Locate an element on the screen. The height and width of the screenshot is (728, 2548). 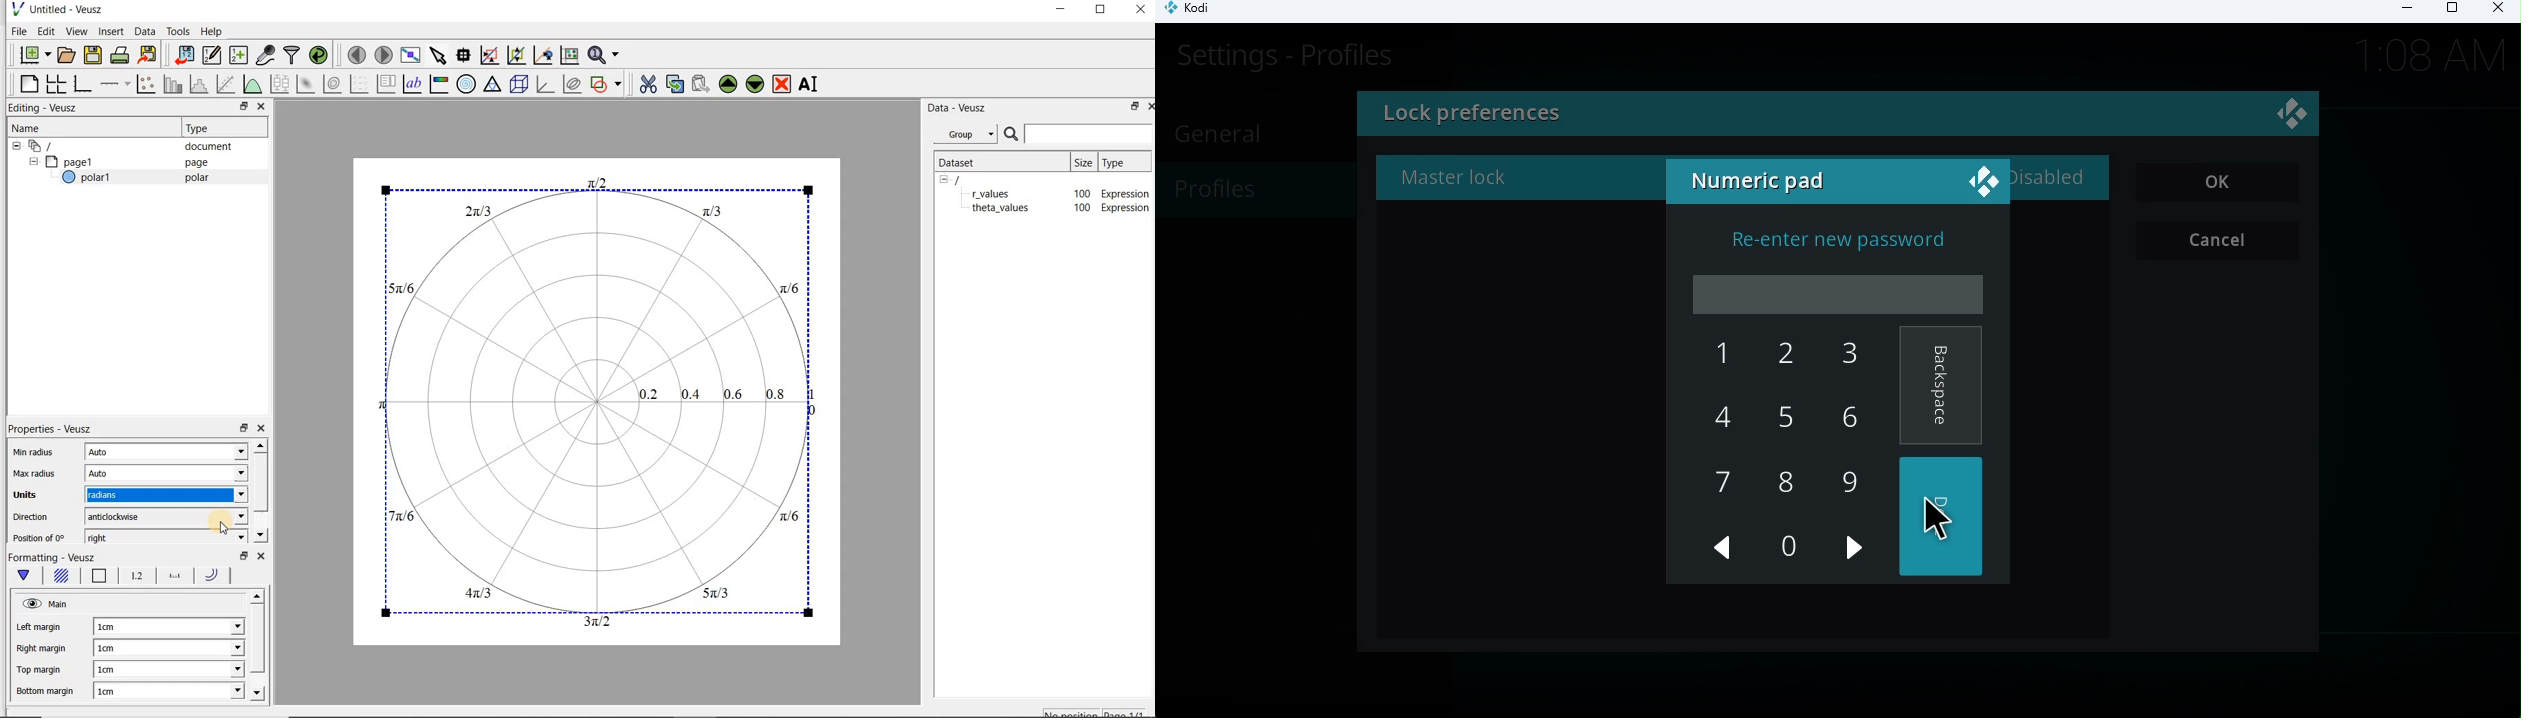
Next is located at coordinates (1857, 559).